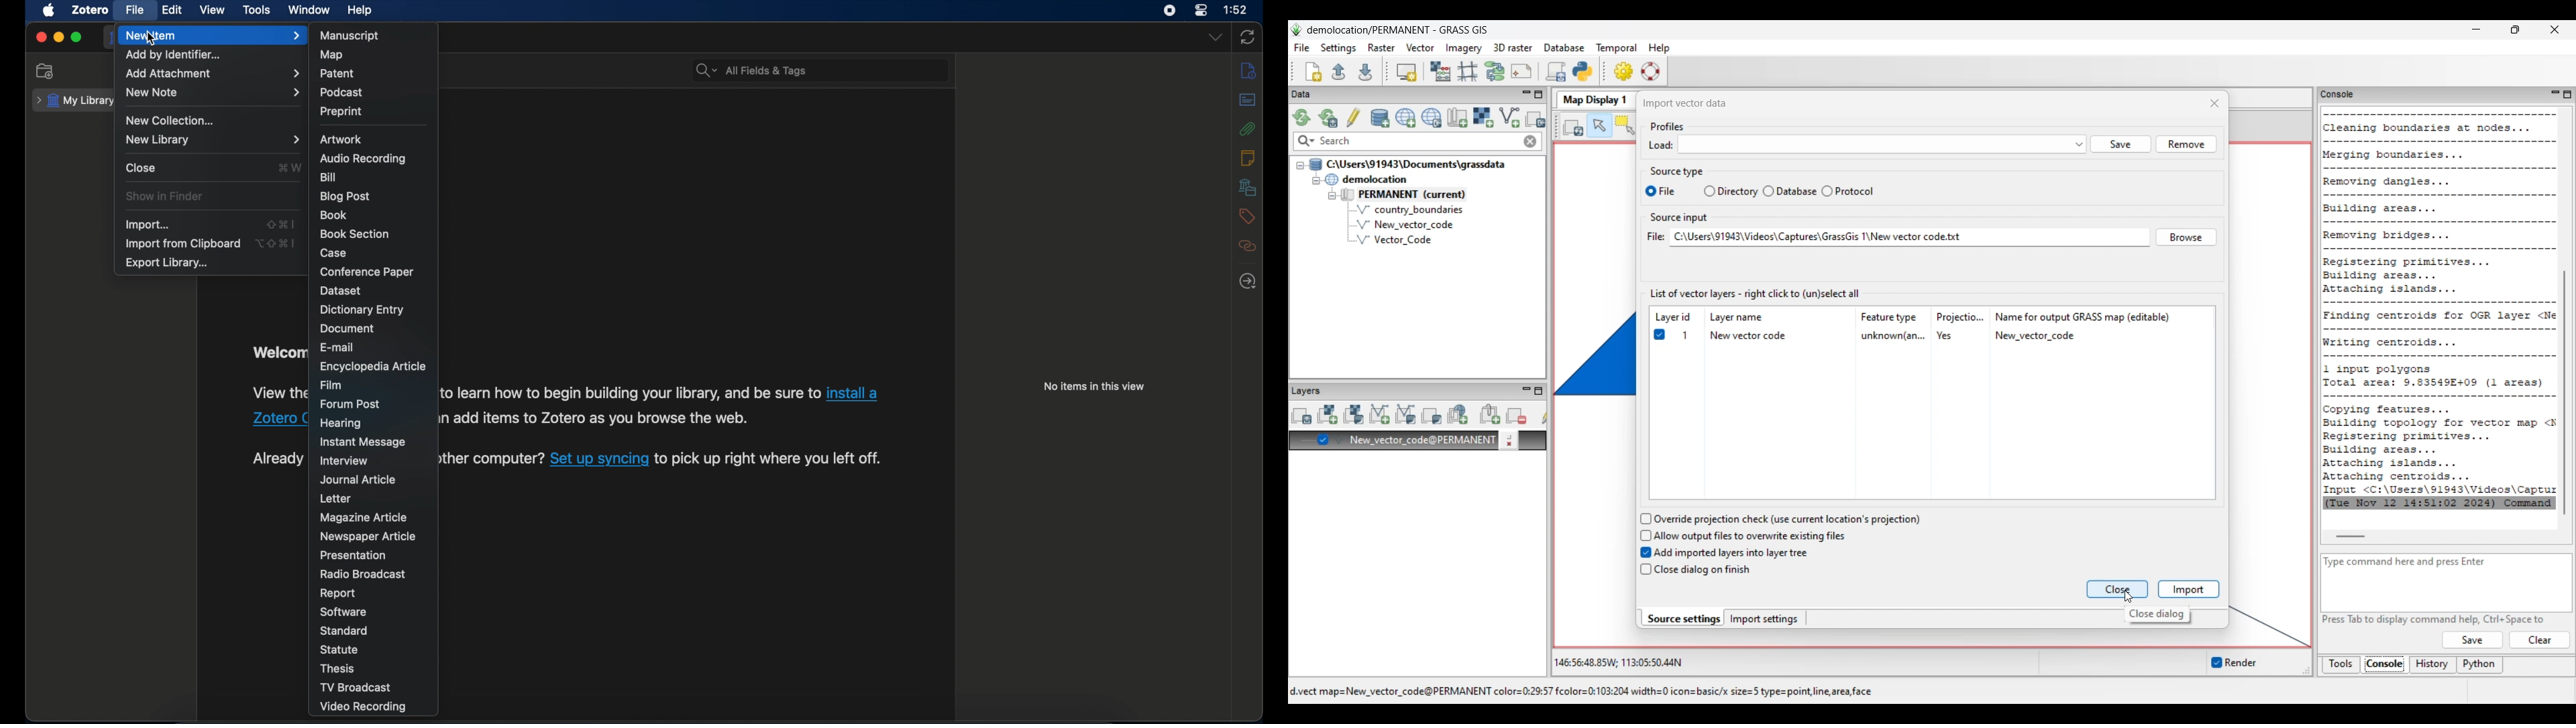 This screenshot has width=2576, height=728. I want to click on to pick up right where you left off., so click(768, 459).